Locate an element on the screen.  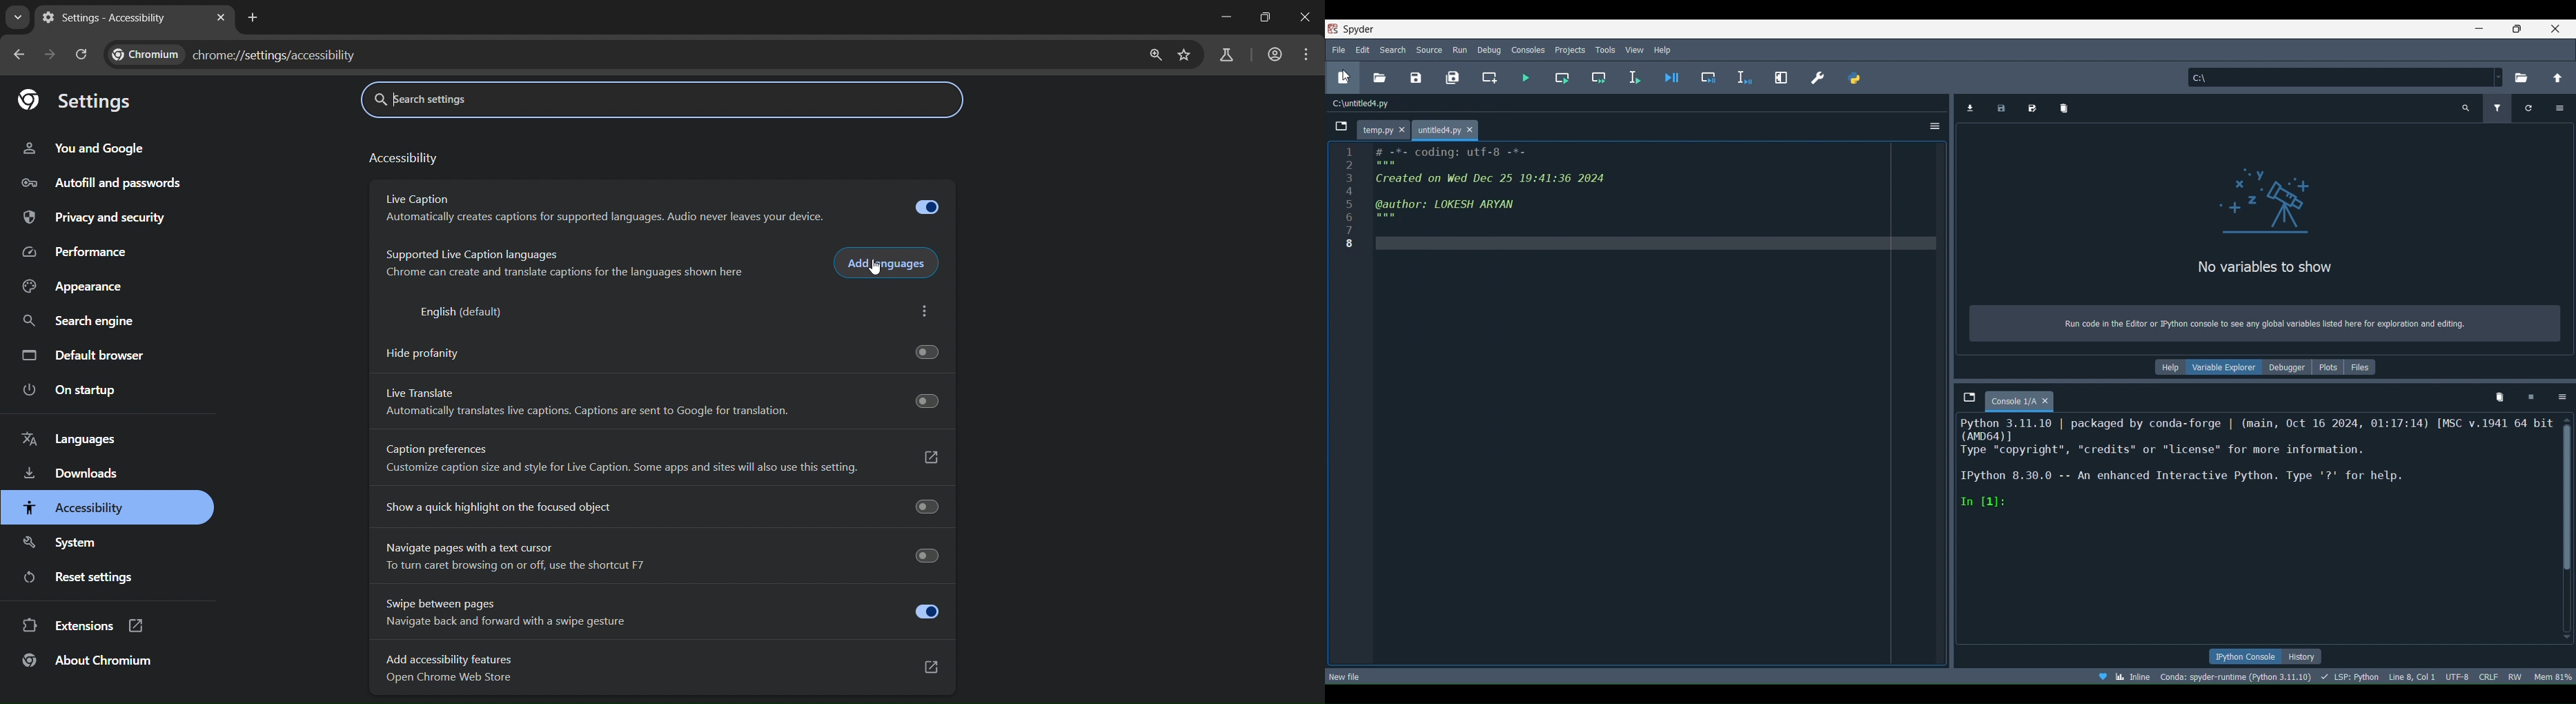
Caption preferences “
Customize caption size and style for Live Caption. Some apps and sites will also use this setting. is located at coordinates (662, 459).